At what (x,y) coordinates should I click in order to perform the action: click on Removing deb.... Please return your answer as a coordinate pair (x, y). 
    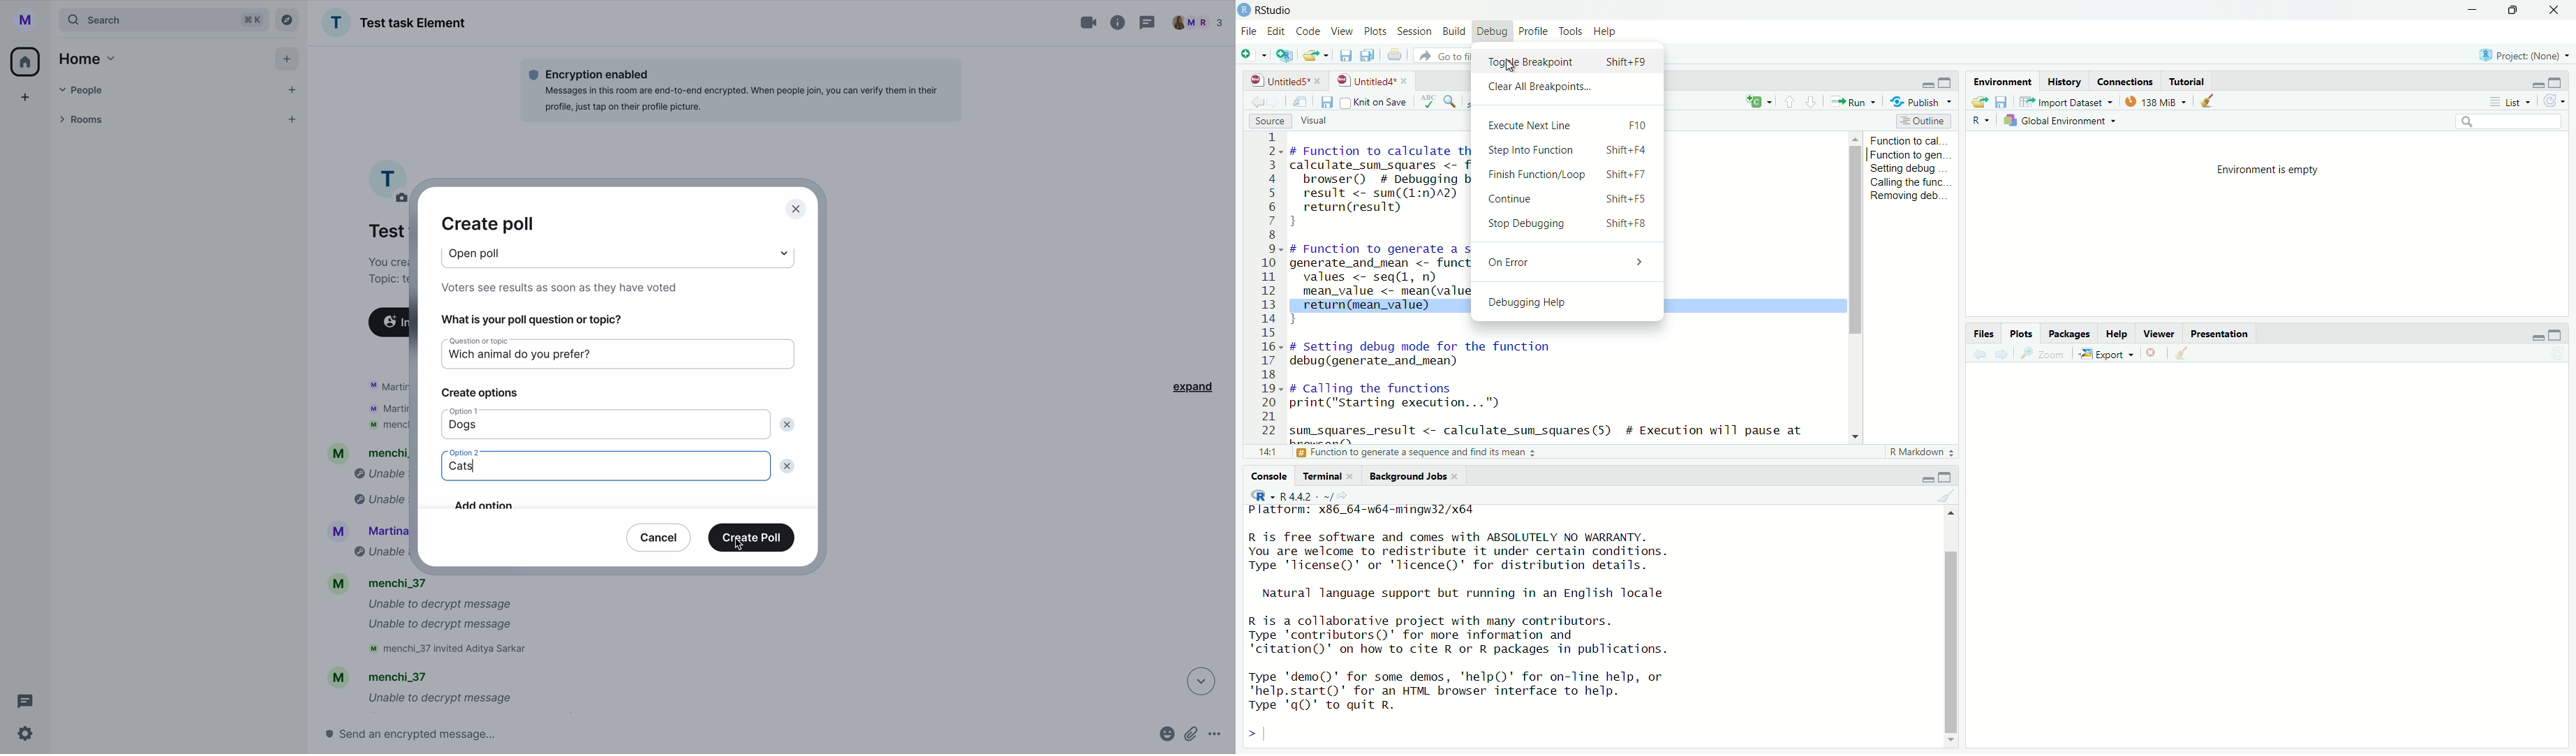
    Looking at the image, I should click on (1911, 198).